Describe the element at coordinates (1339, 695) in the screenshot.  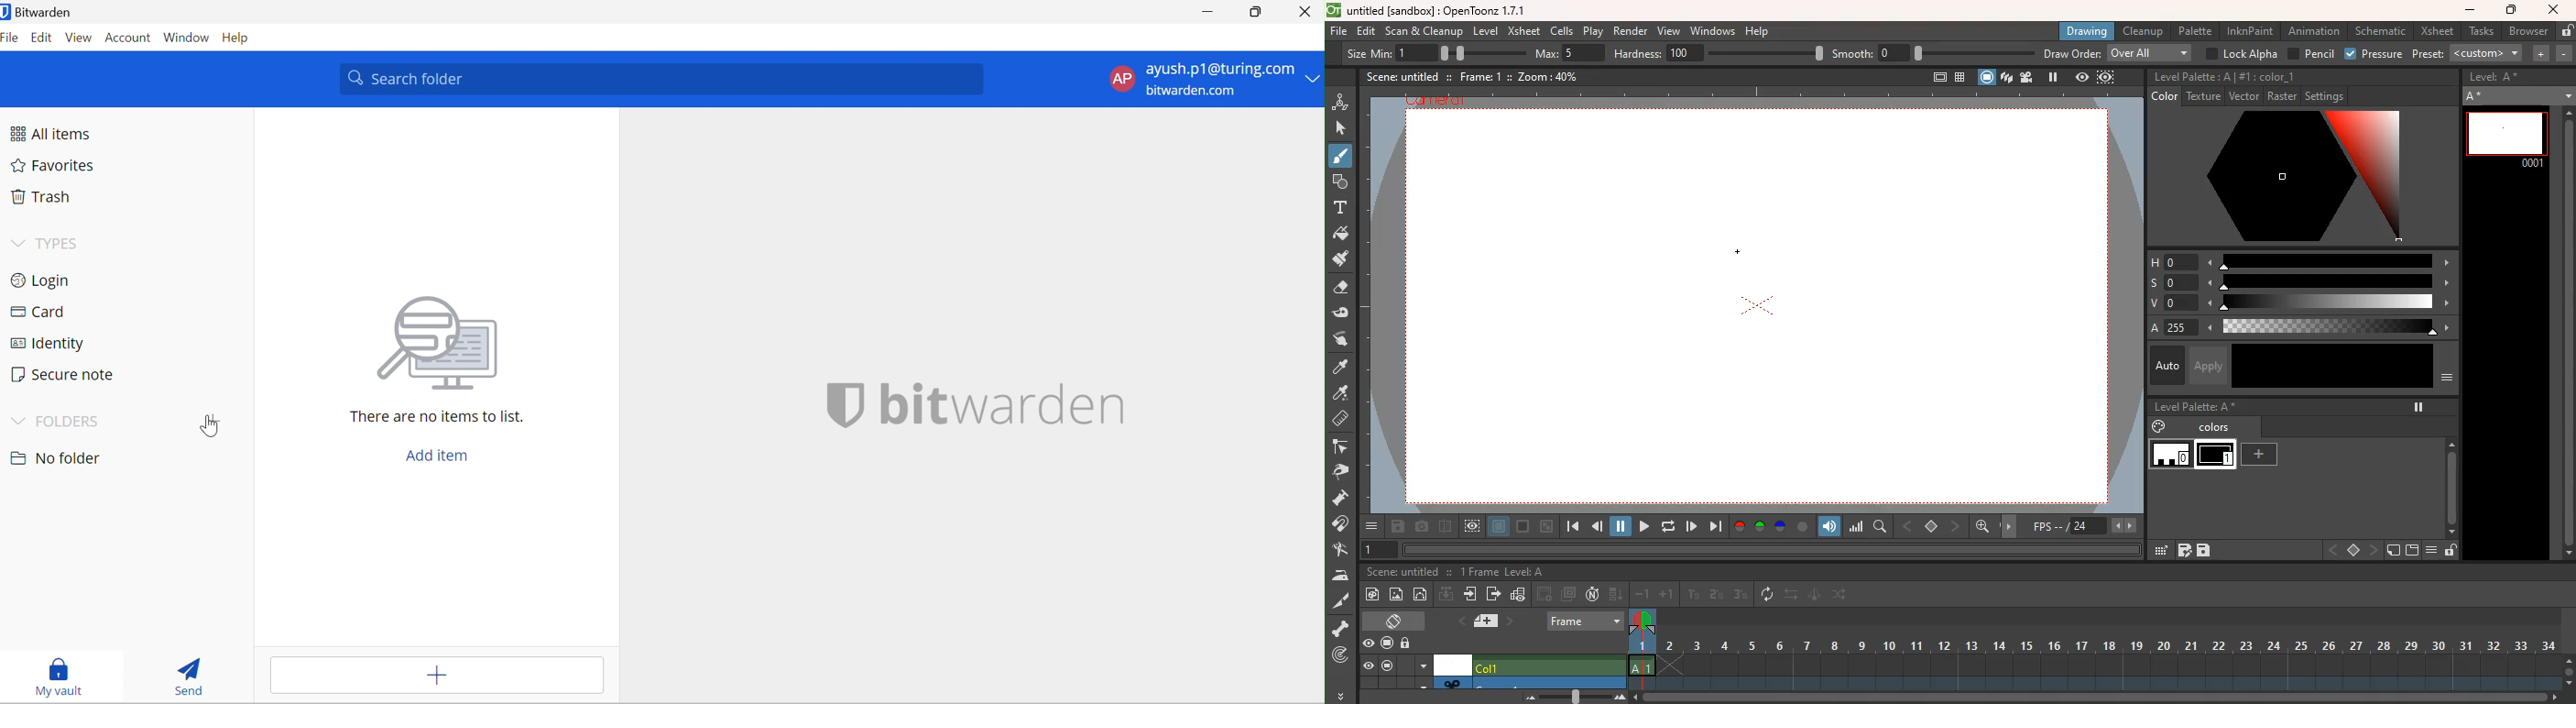
I see `more` at that location.